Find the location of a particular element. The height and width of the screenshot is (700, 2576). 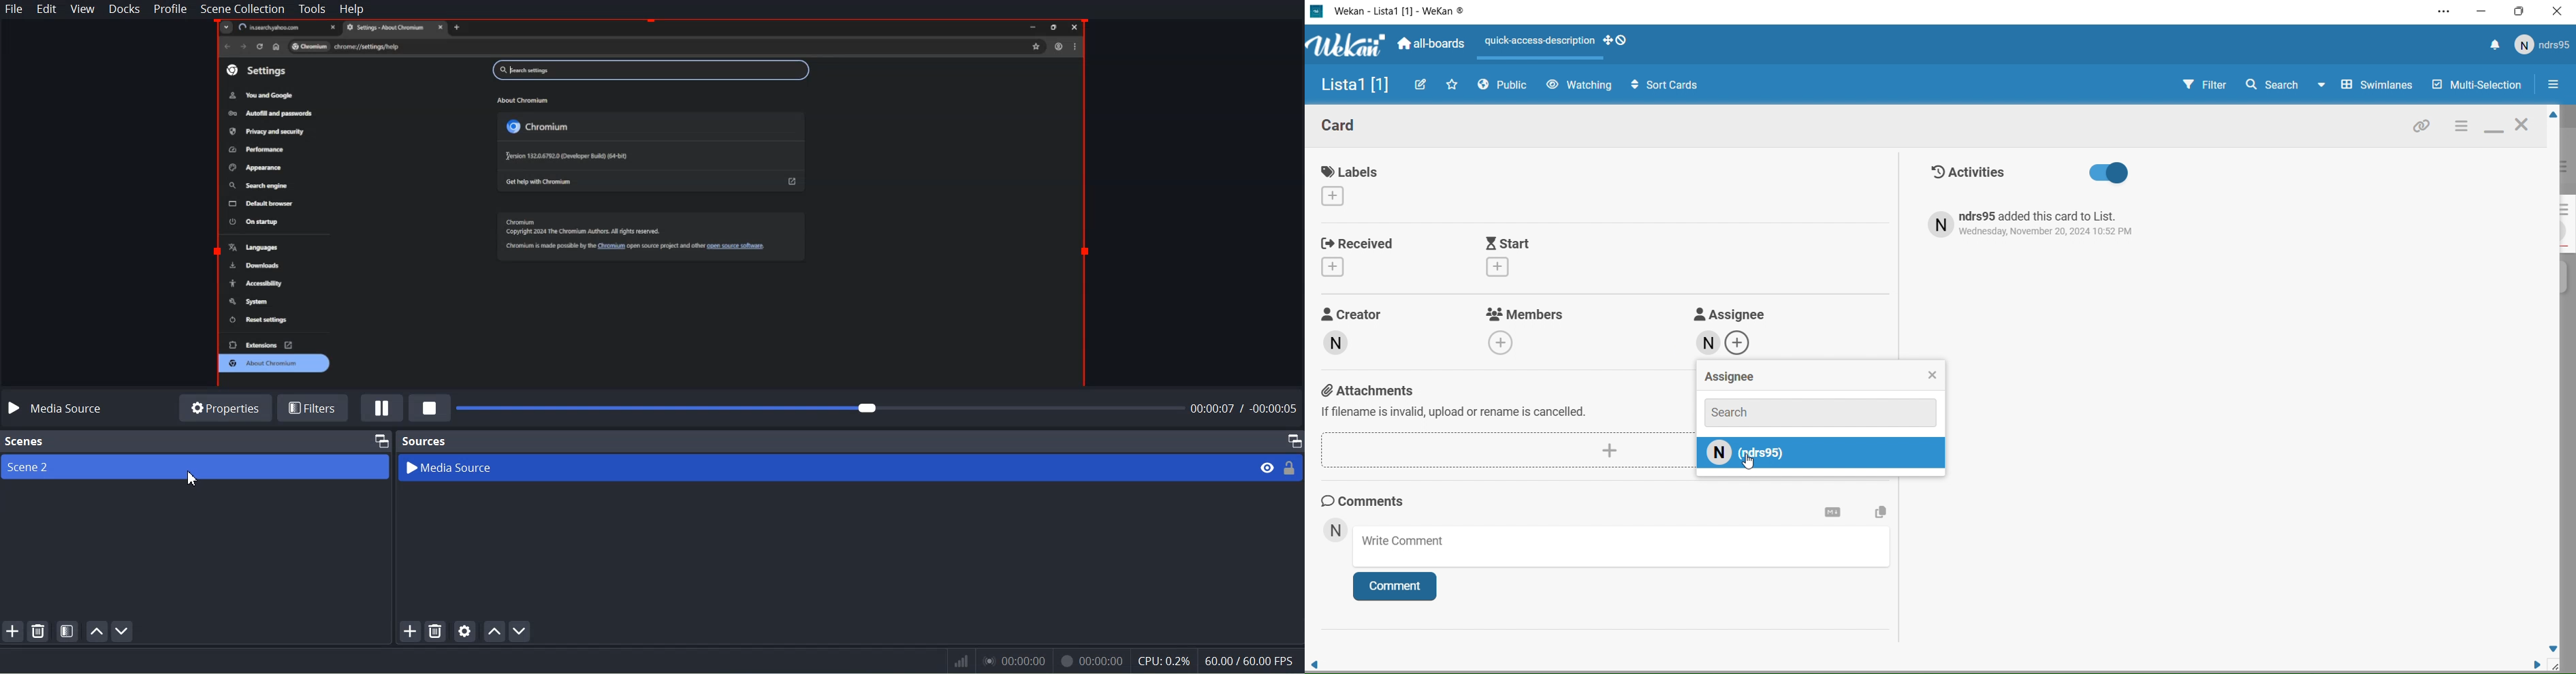

Scenes is located at coordinates (25, 442).